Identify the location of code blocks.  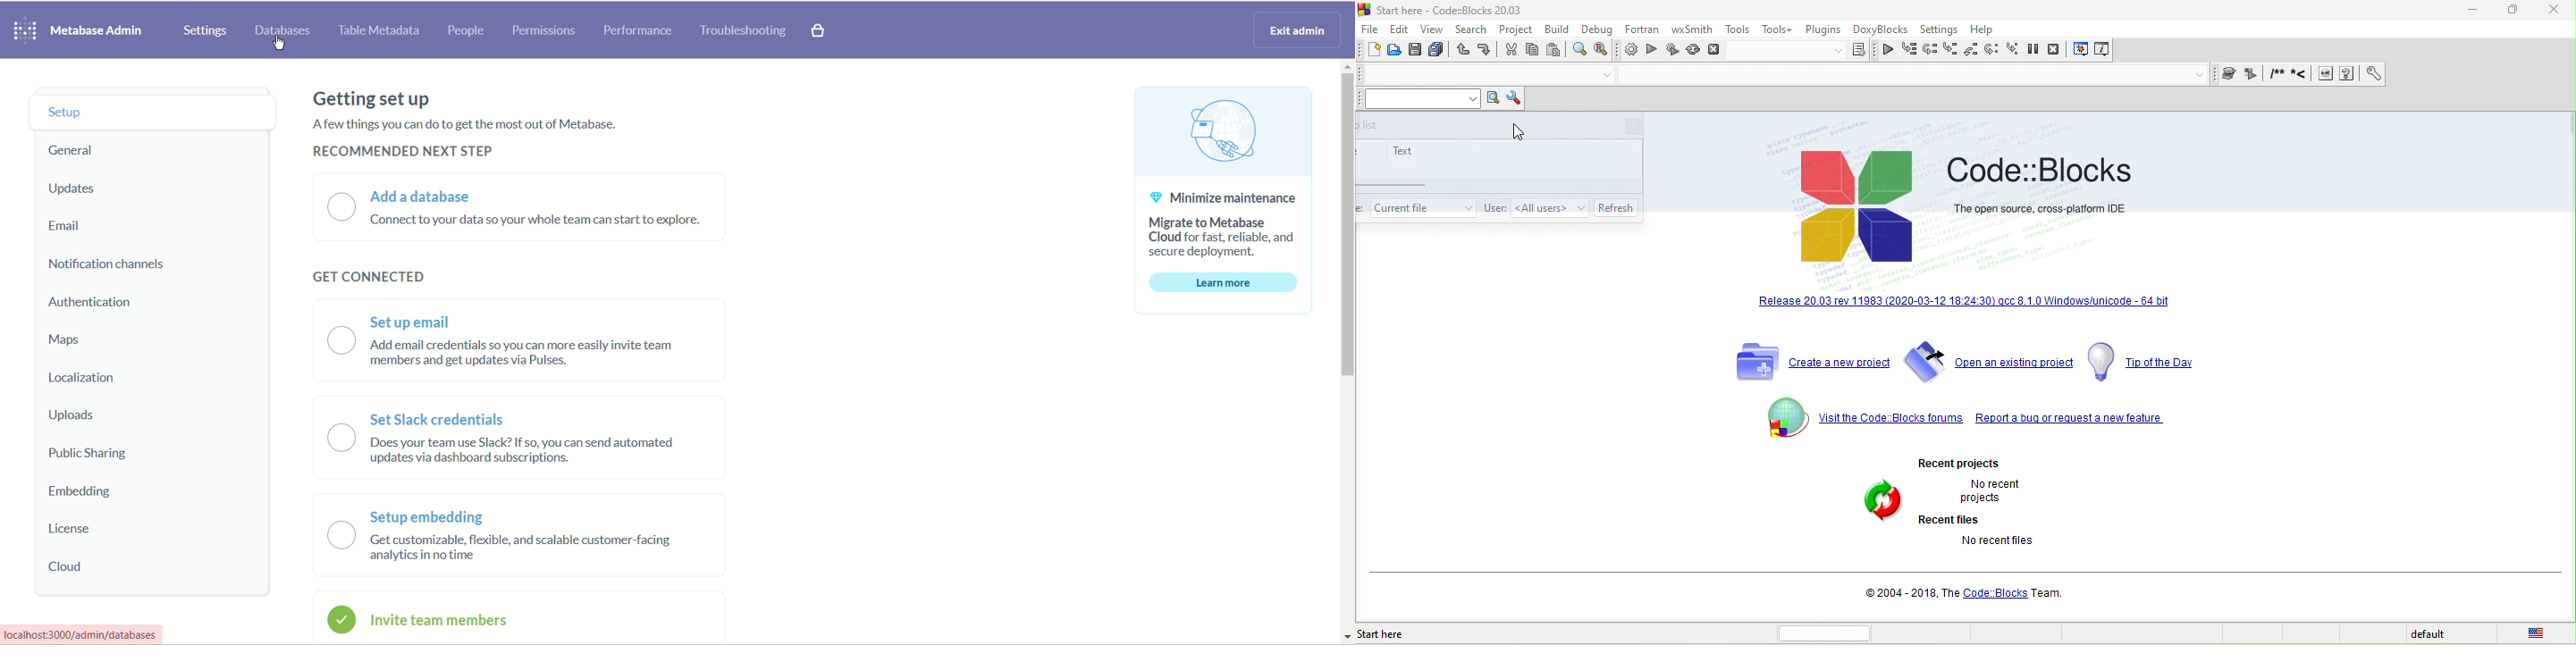
(1859, 208).